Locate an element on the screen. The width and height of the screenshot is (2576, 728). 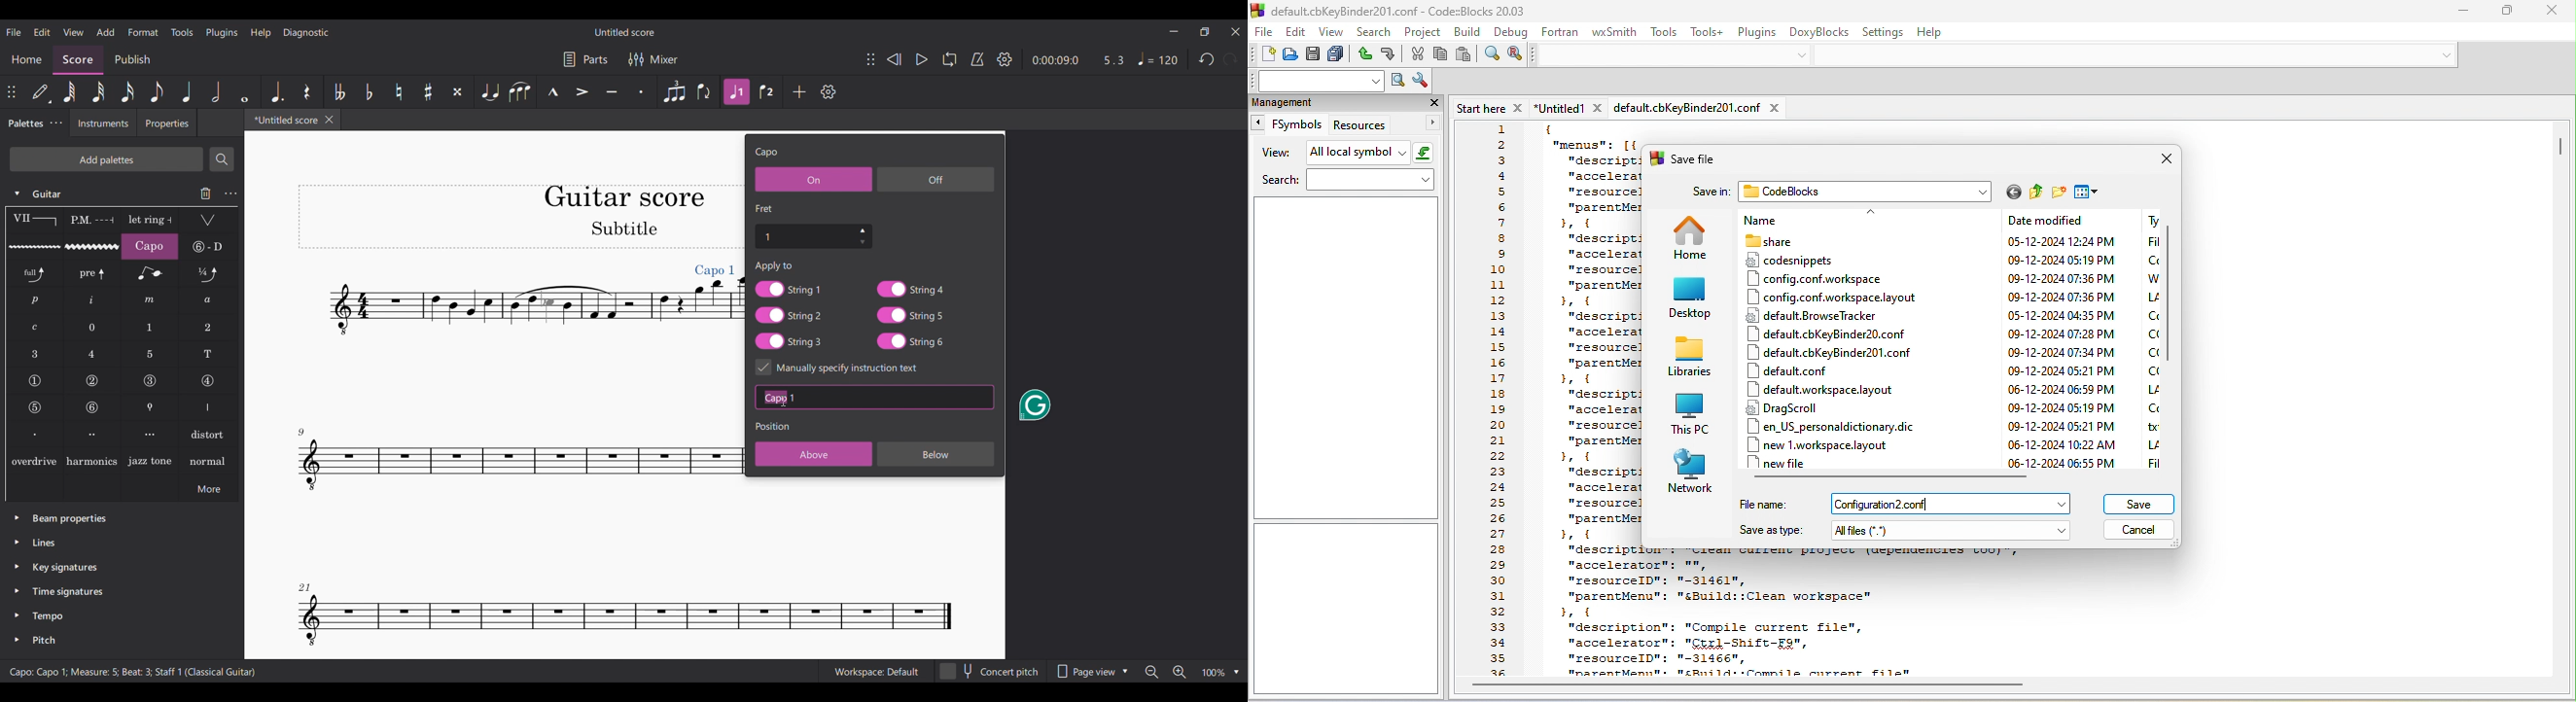
Properties tab is located at coordinates (167, 122).